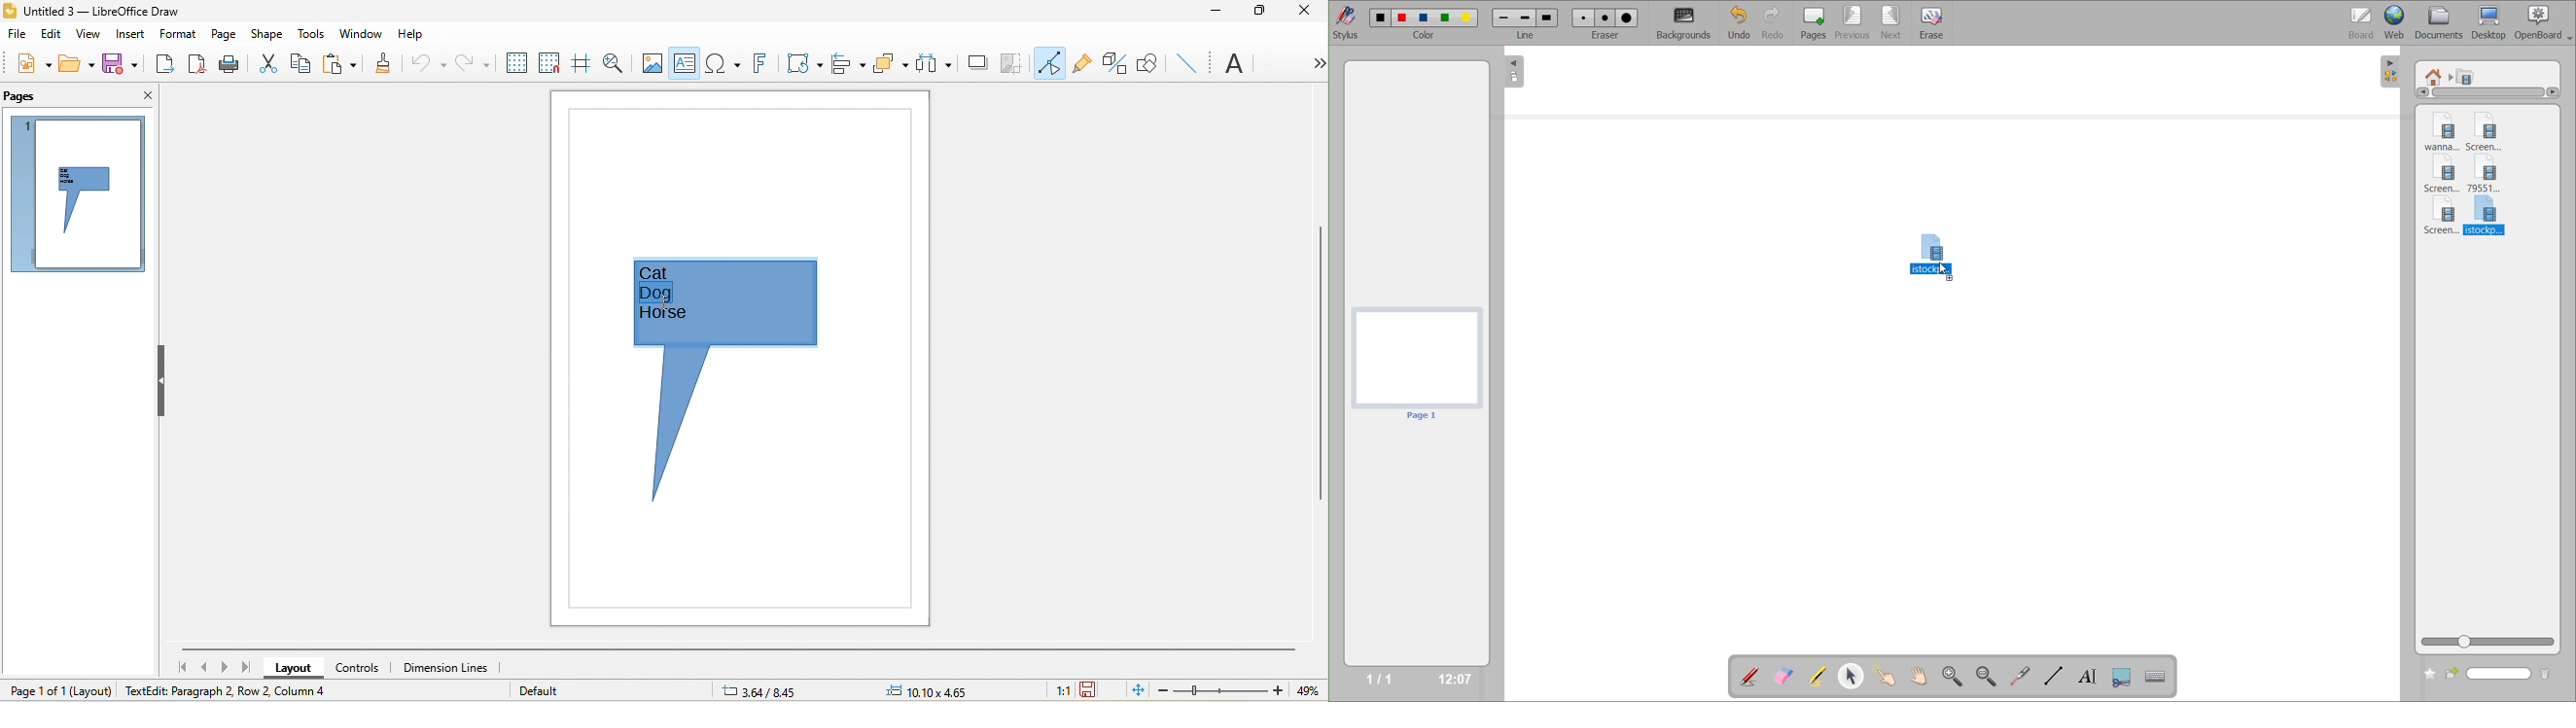 Image resolution: width=2576 pixels, height=728 pixels. What do you see at coordinates (1582, 18) in the screenshot?
I see `Small eraser` at bounding box center [1582, 18].